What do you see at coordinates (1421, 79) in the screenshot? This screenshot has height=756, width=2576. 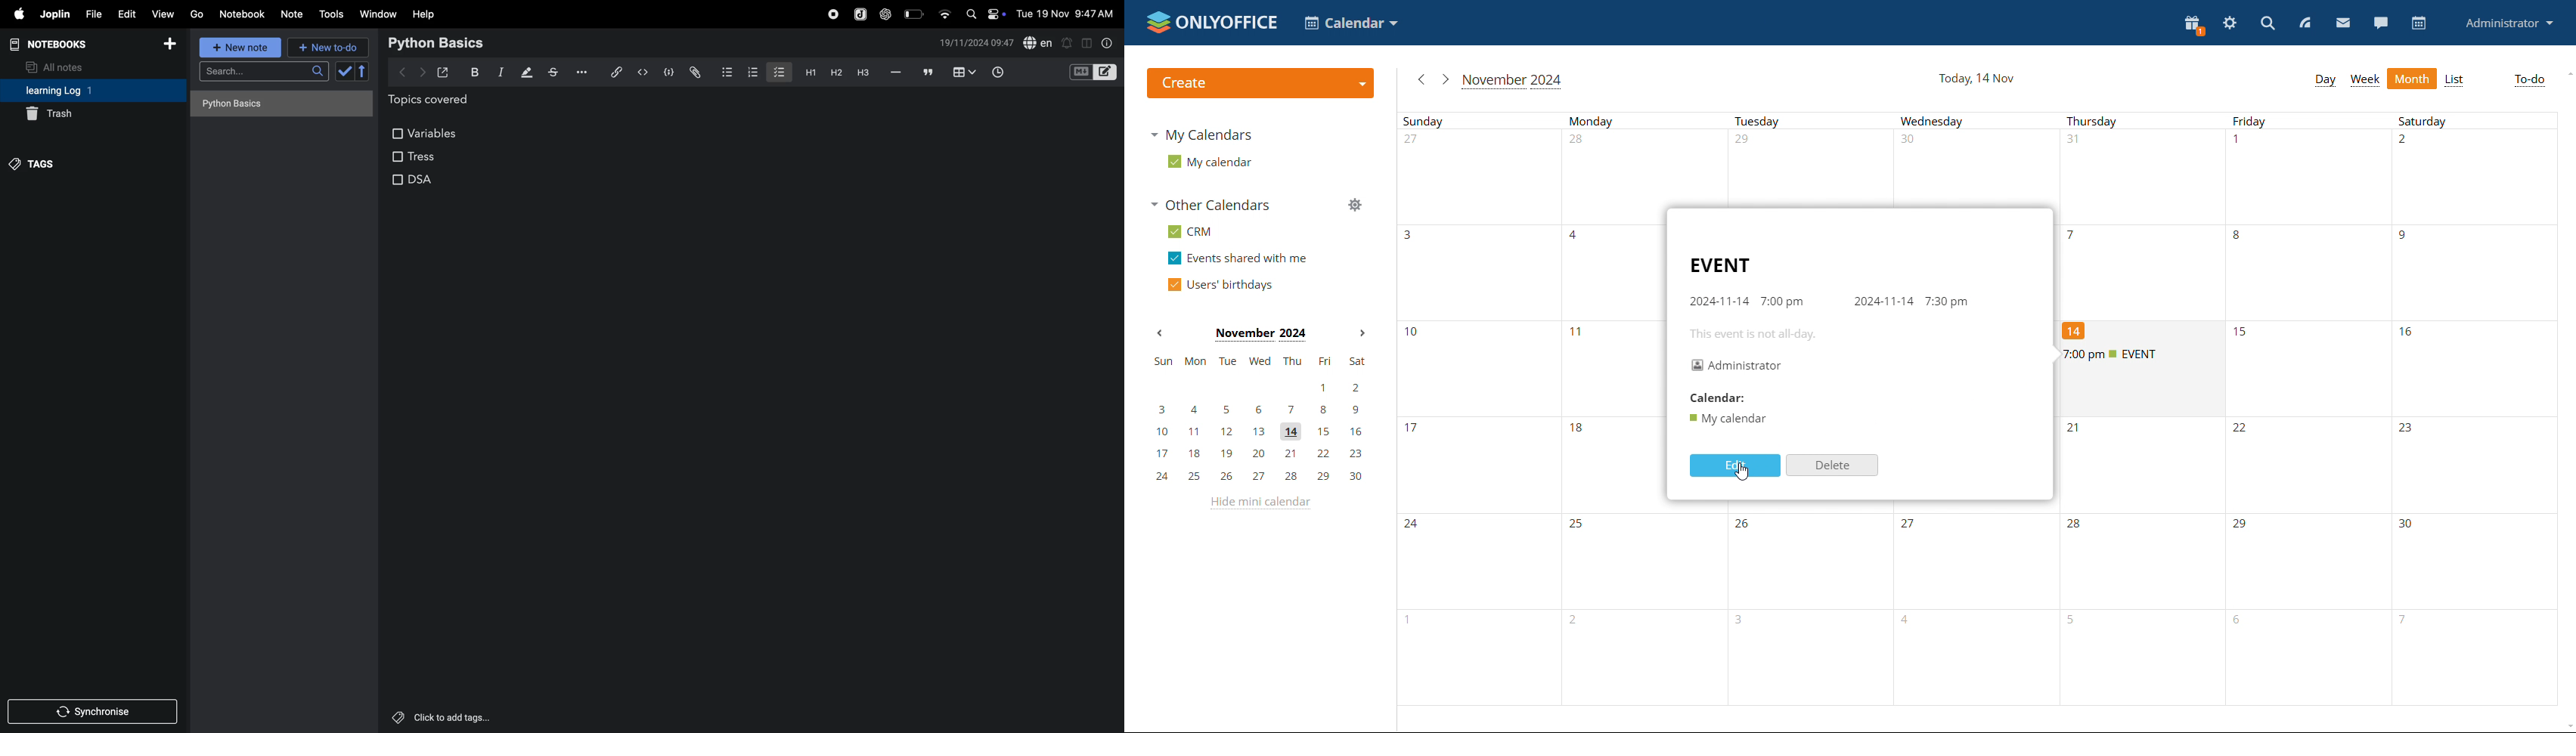 I see `previous month` at bounding box center [1421, 79].